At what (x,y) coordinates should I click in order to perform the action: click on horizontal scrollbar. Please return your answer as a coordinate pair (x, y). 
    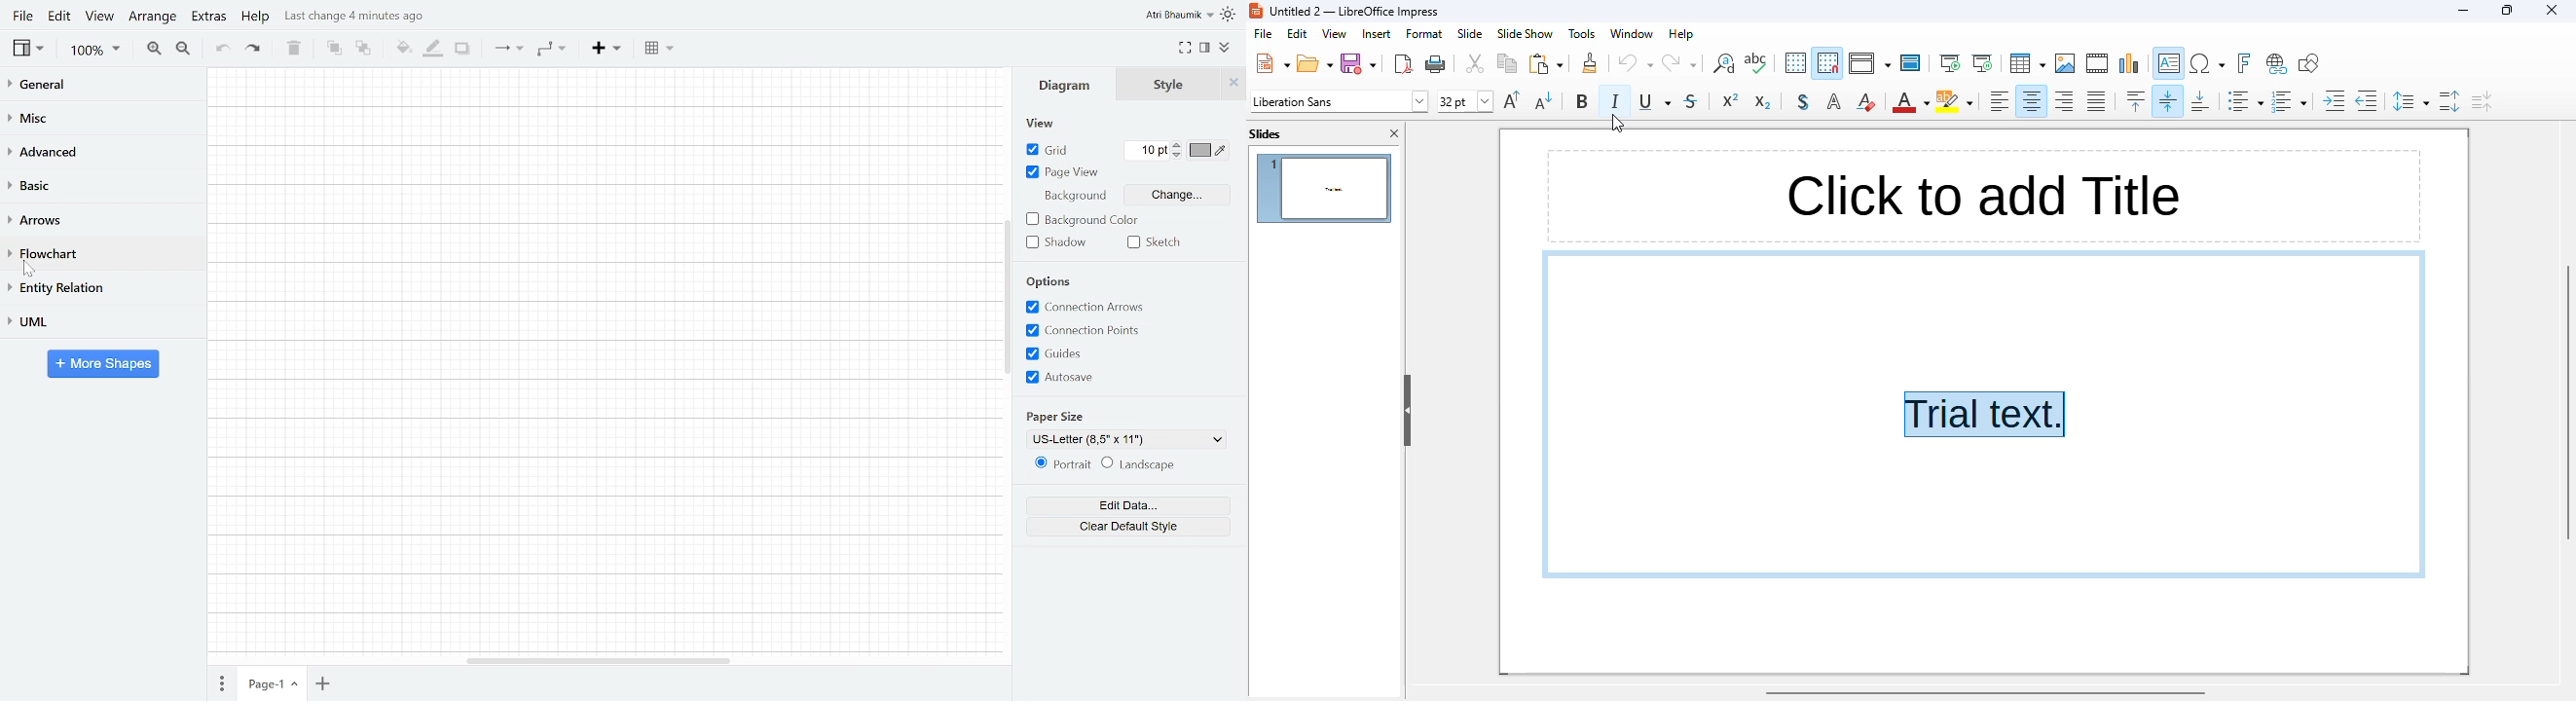
    Looking at the image, I should click on (606, 661).